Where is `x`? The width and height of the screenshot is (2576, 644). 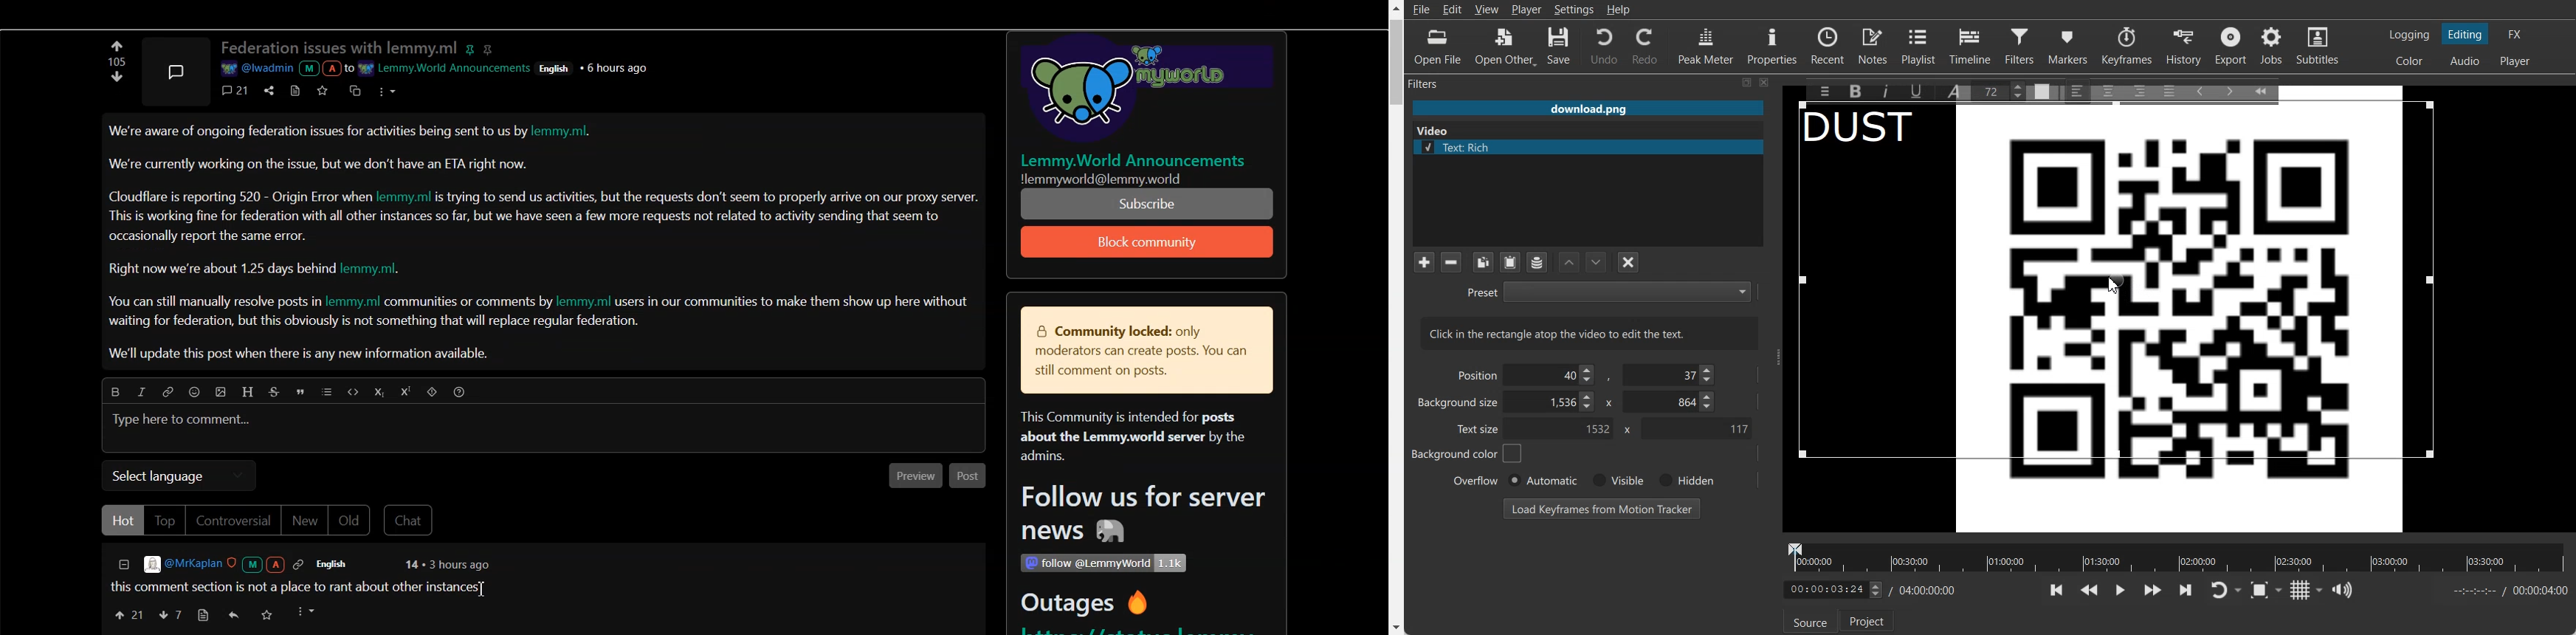 x is located at coordinates (1607, 402).